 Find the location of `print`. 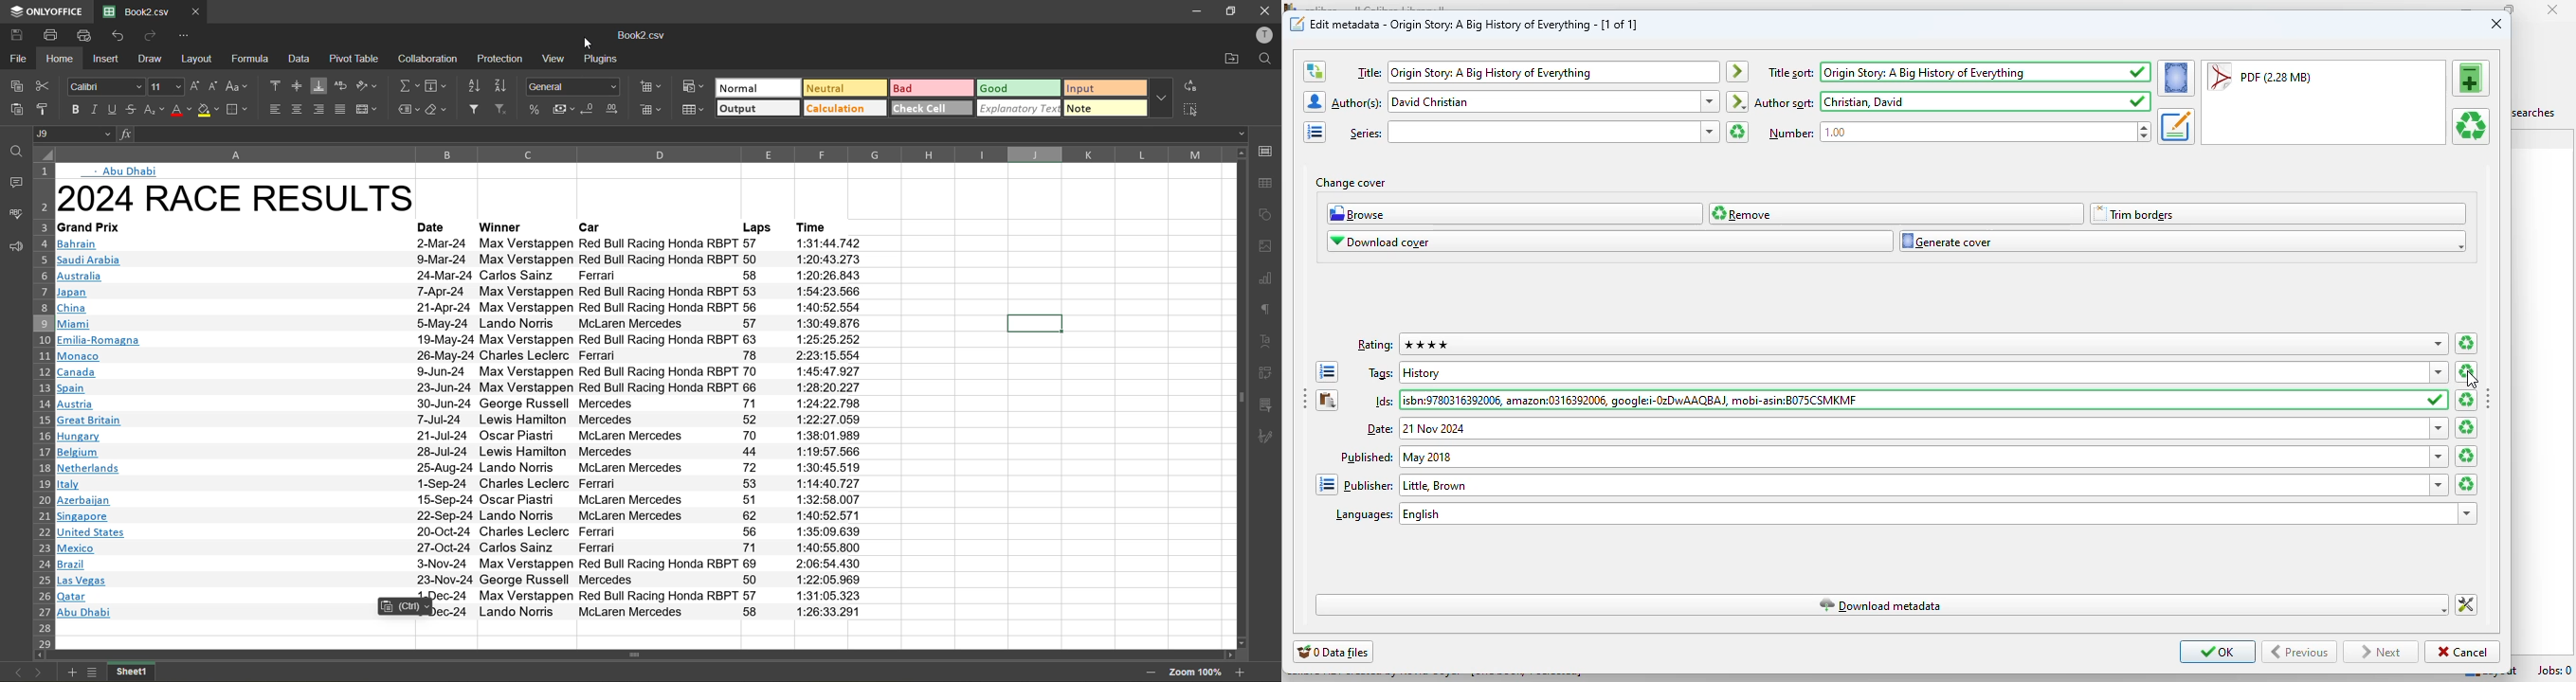

print is located at coordinates (52, 35).